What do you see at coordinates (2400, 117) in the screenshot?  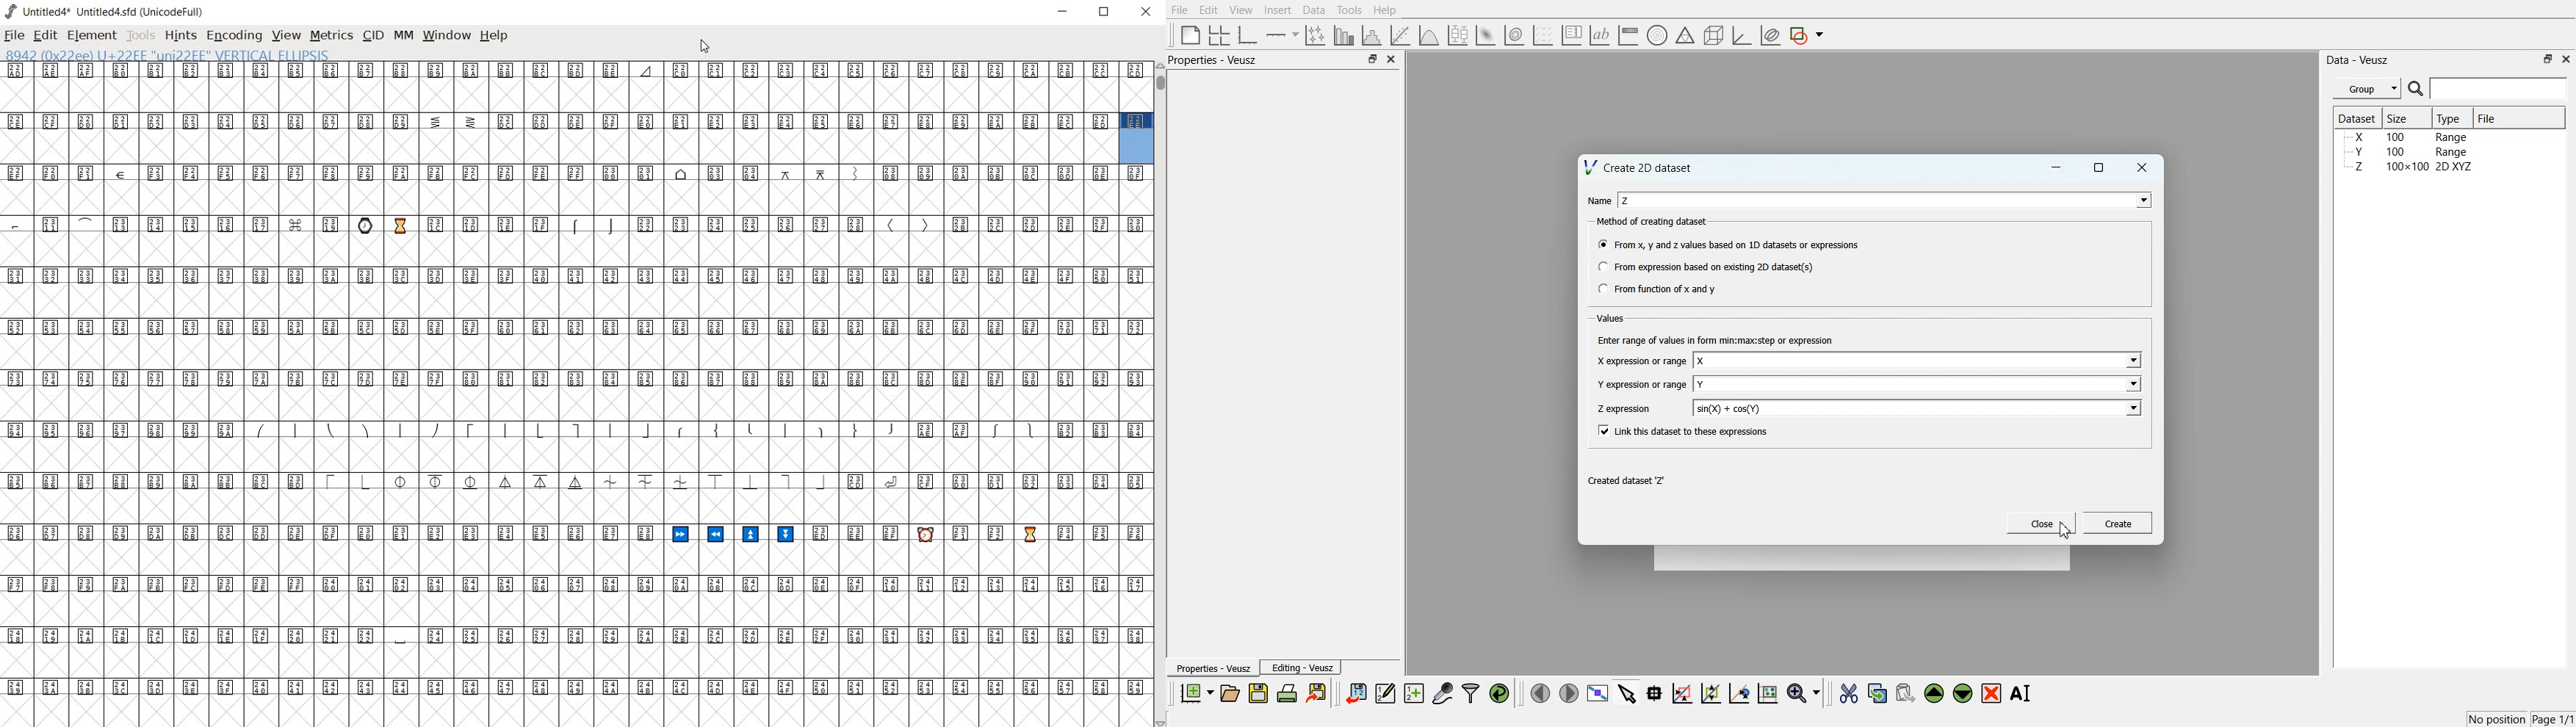 I see `Size` at bounding box center [2400, 117].